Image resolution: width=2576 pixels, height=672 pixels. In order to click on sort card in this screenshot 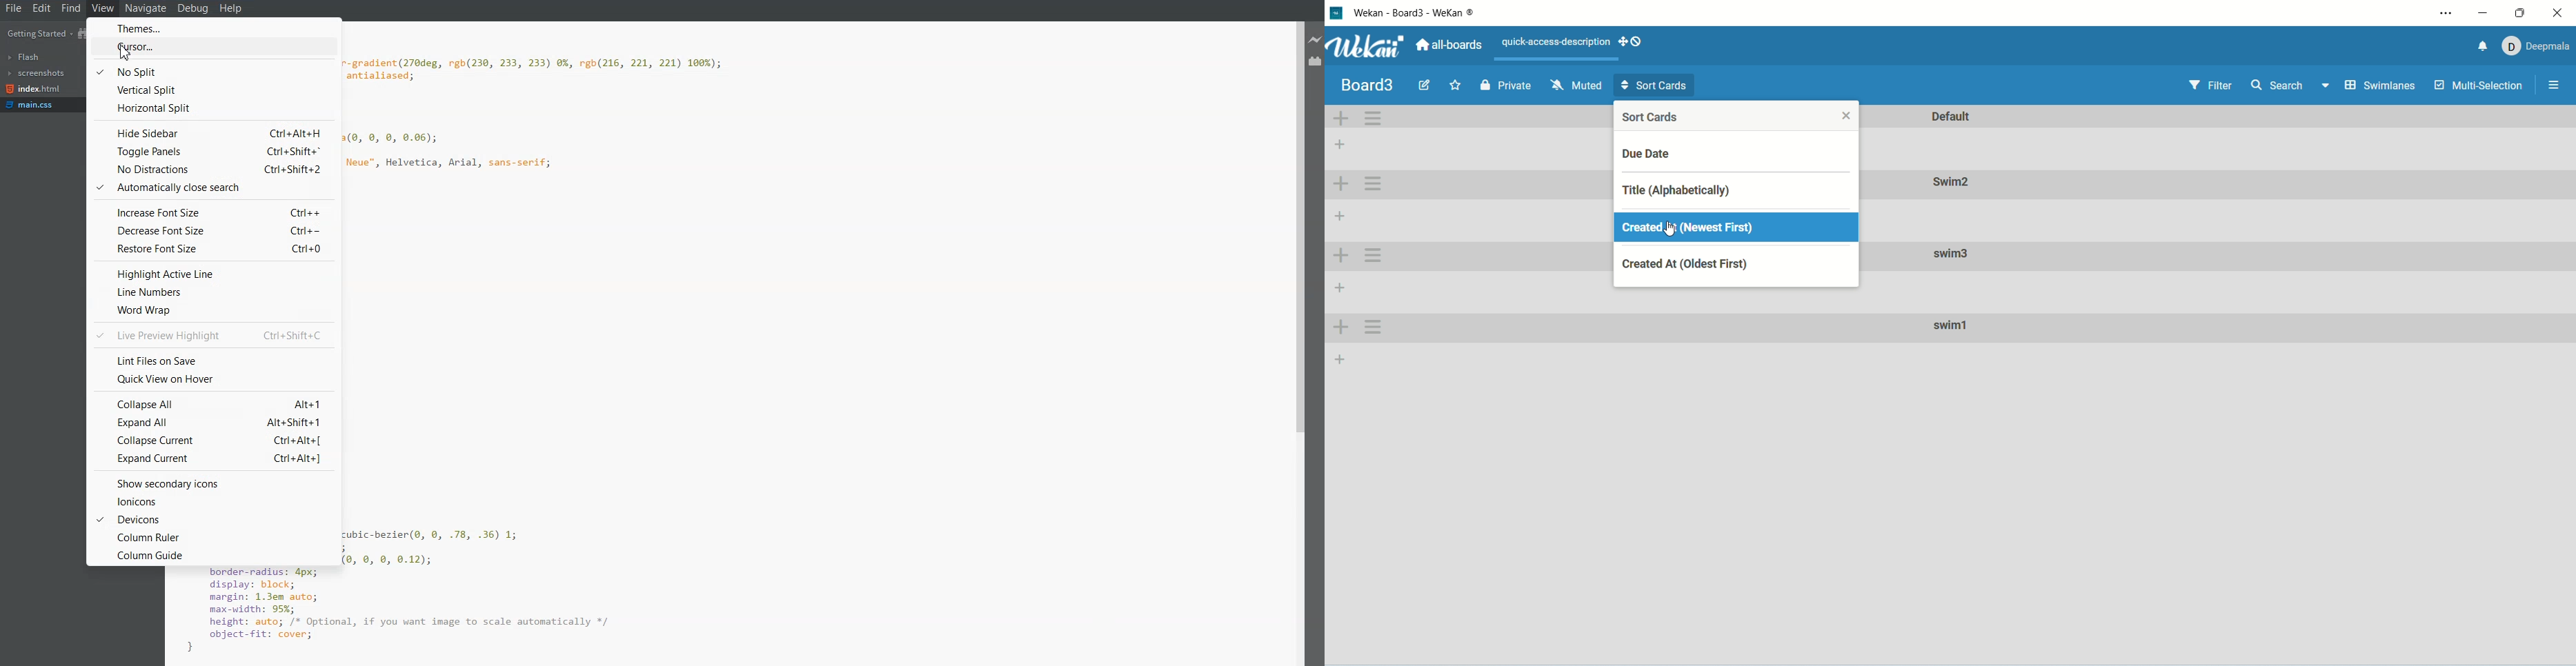, I will do `click(1655, 87)`.